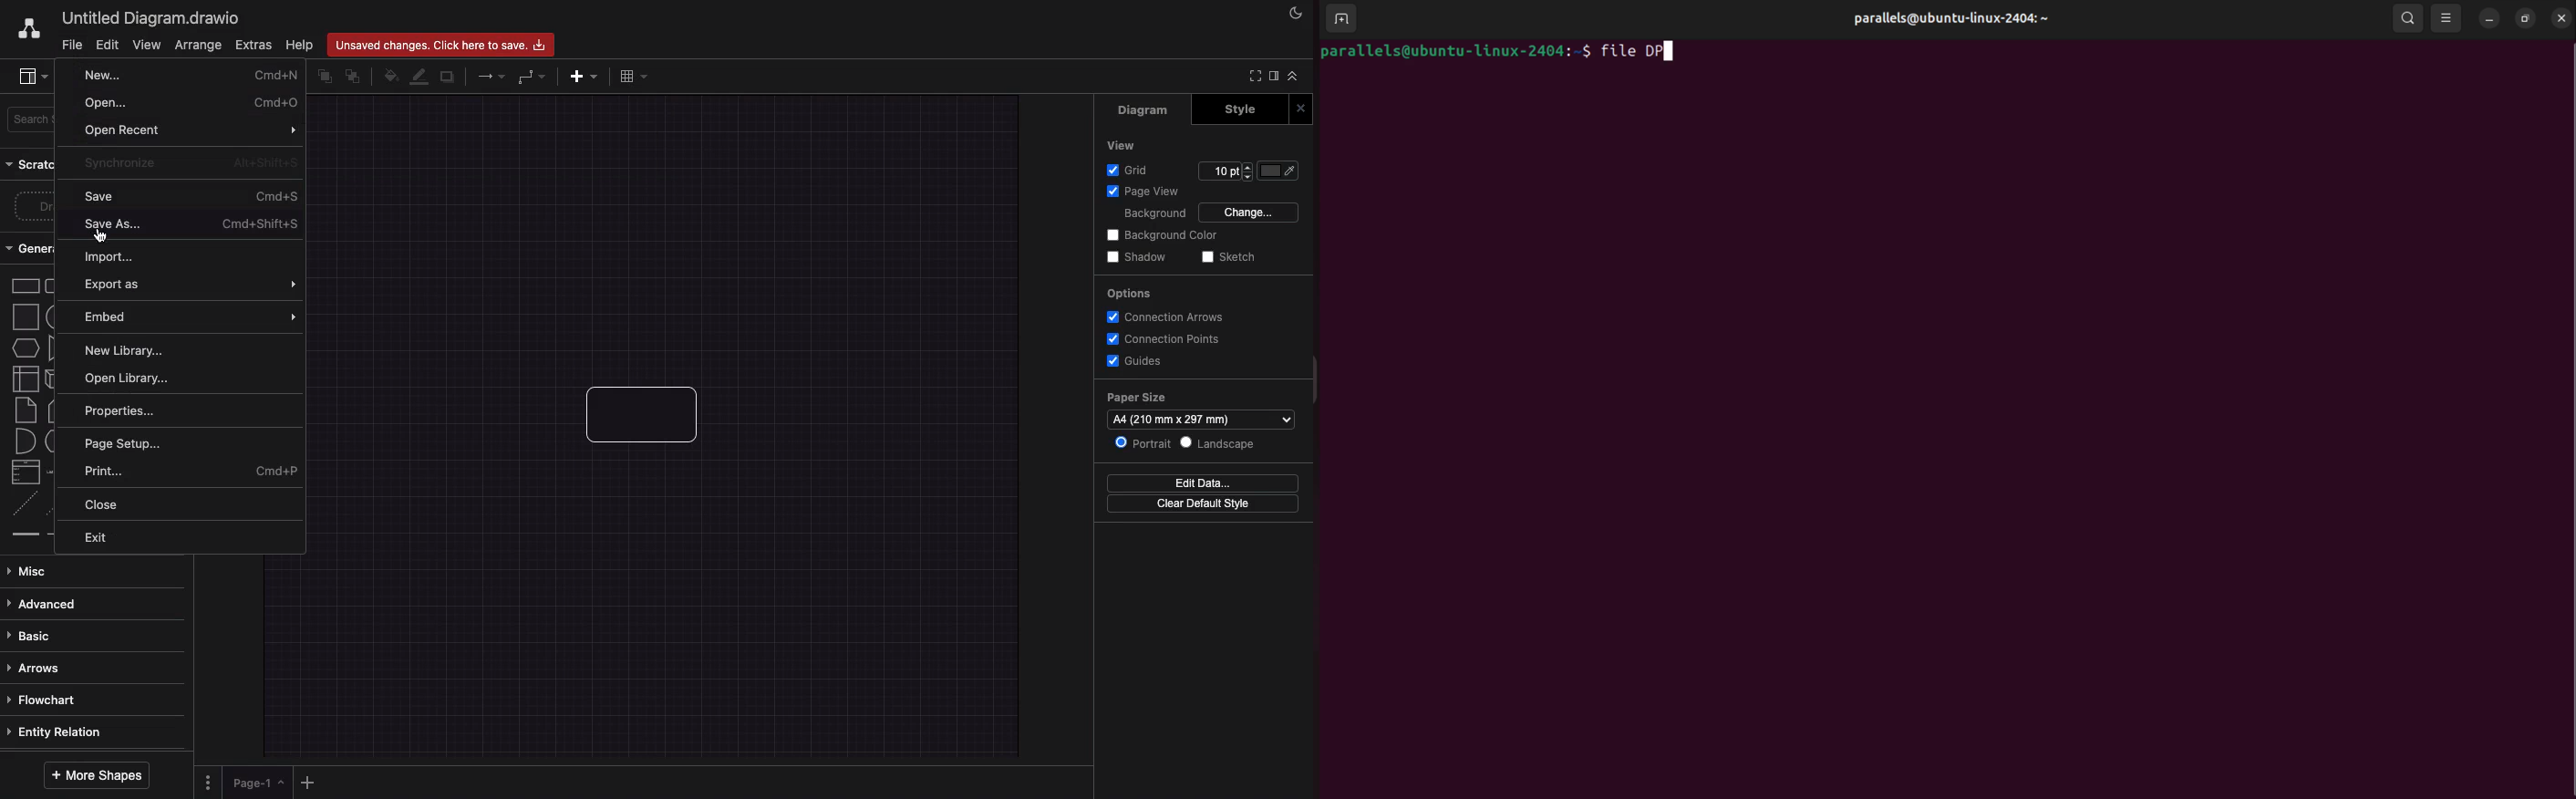 The width and height of the screenshot is (2576, 812). What do you see at coordinates (191, 103) in the screenshot?
I see `Open` at bounding box center [191, 103].